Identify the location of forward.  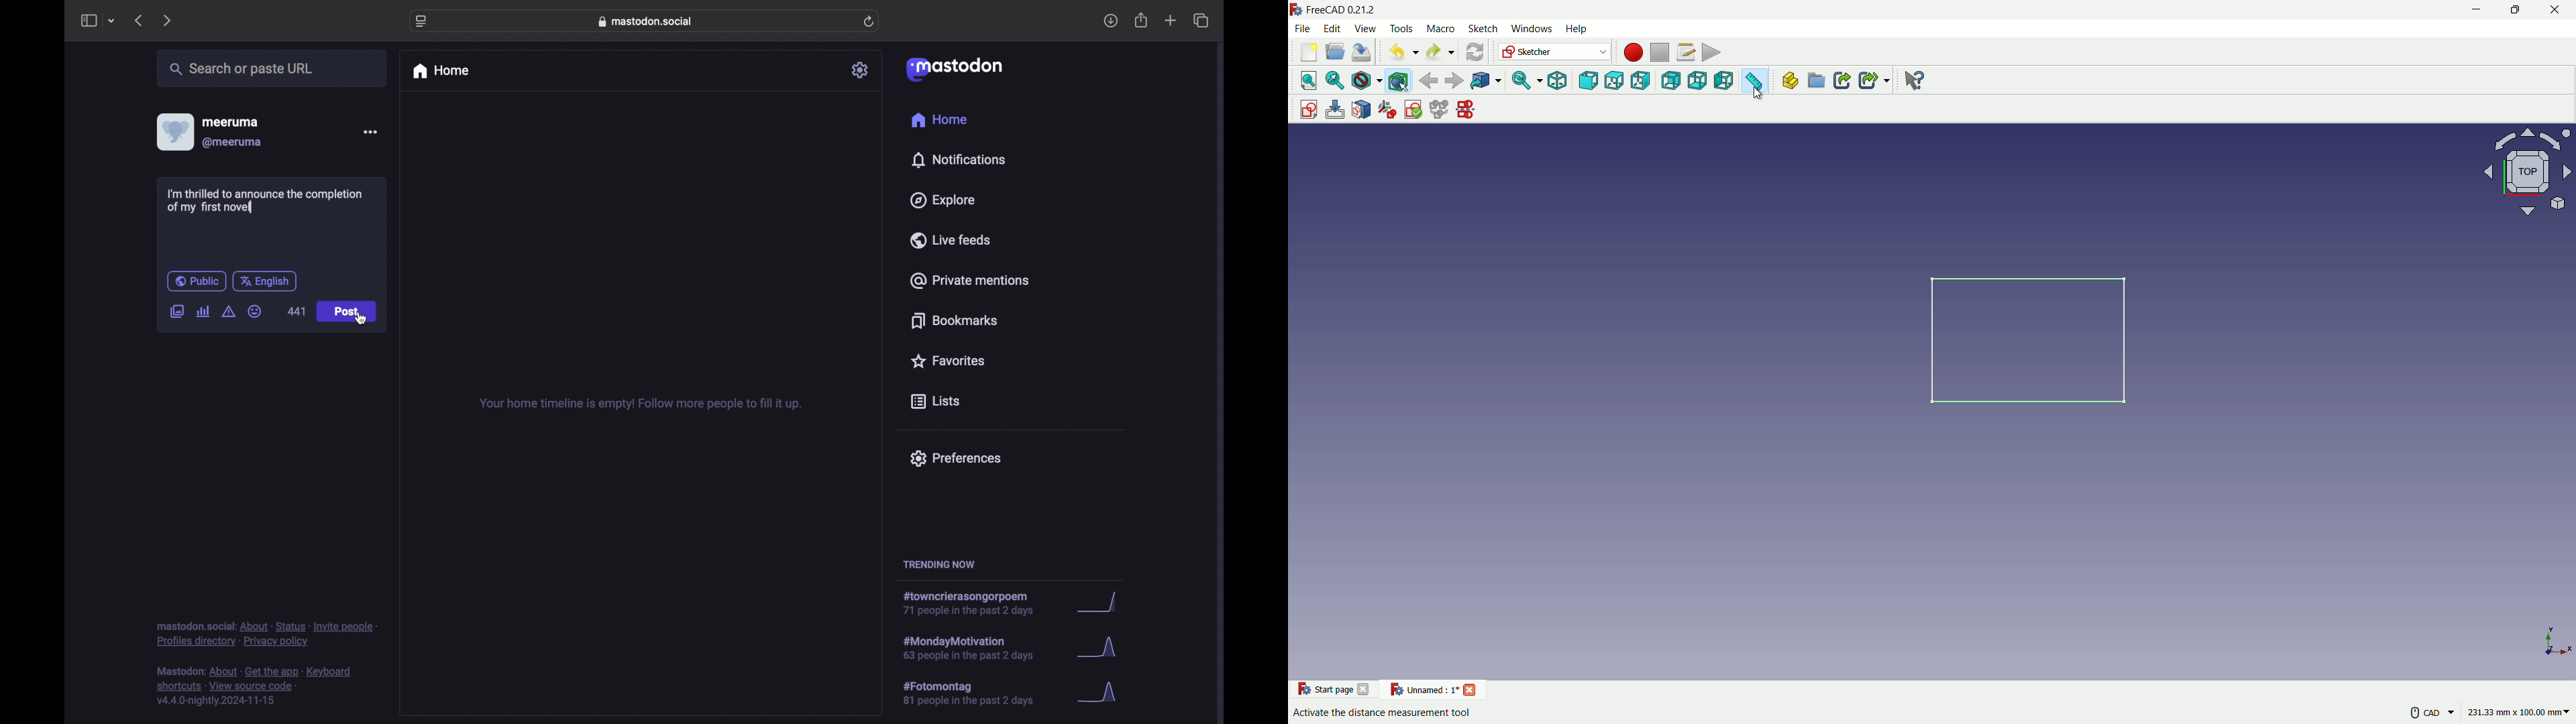
(1454, 80).